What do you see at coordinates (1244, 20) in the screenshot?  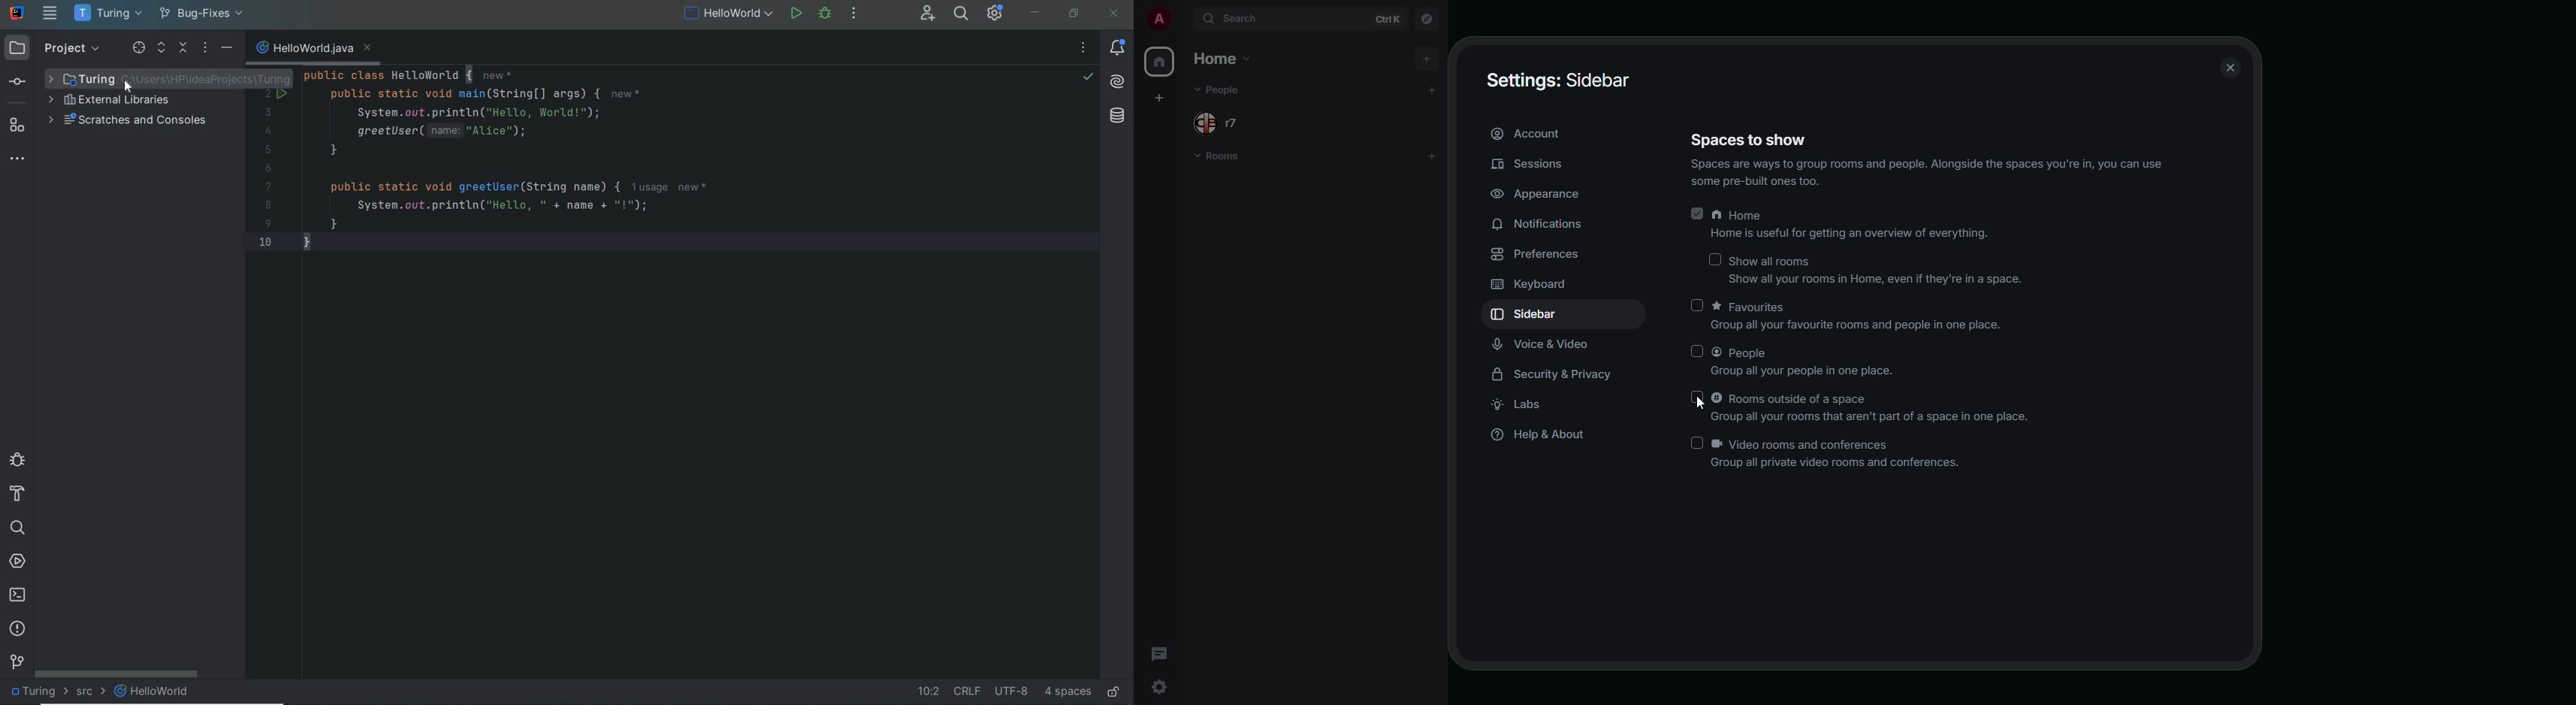 I see `search` at bounding box center [1244, 20].